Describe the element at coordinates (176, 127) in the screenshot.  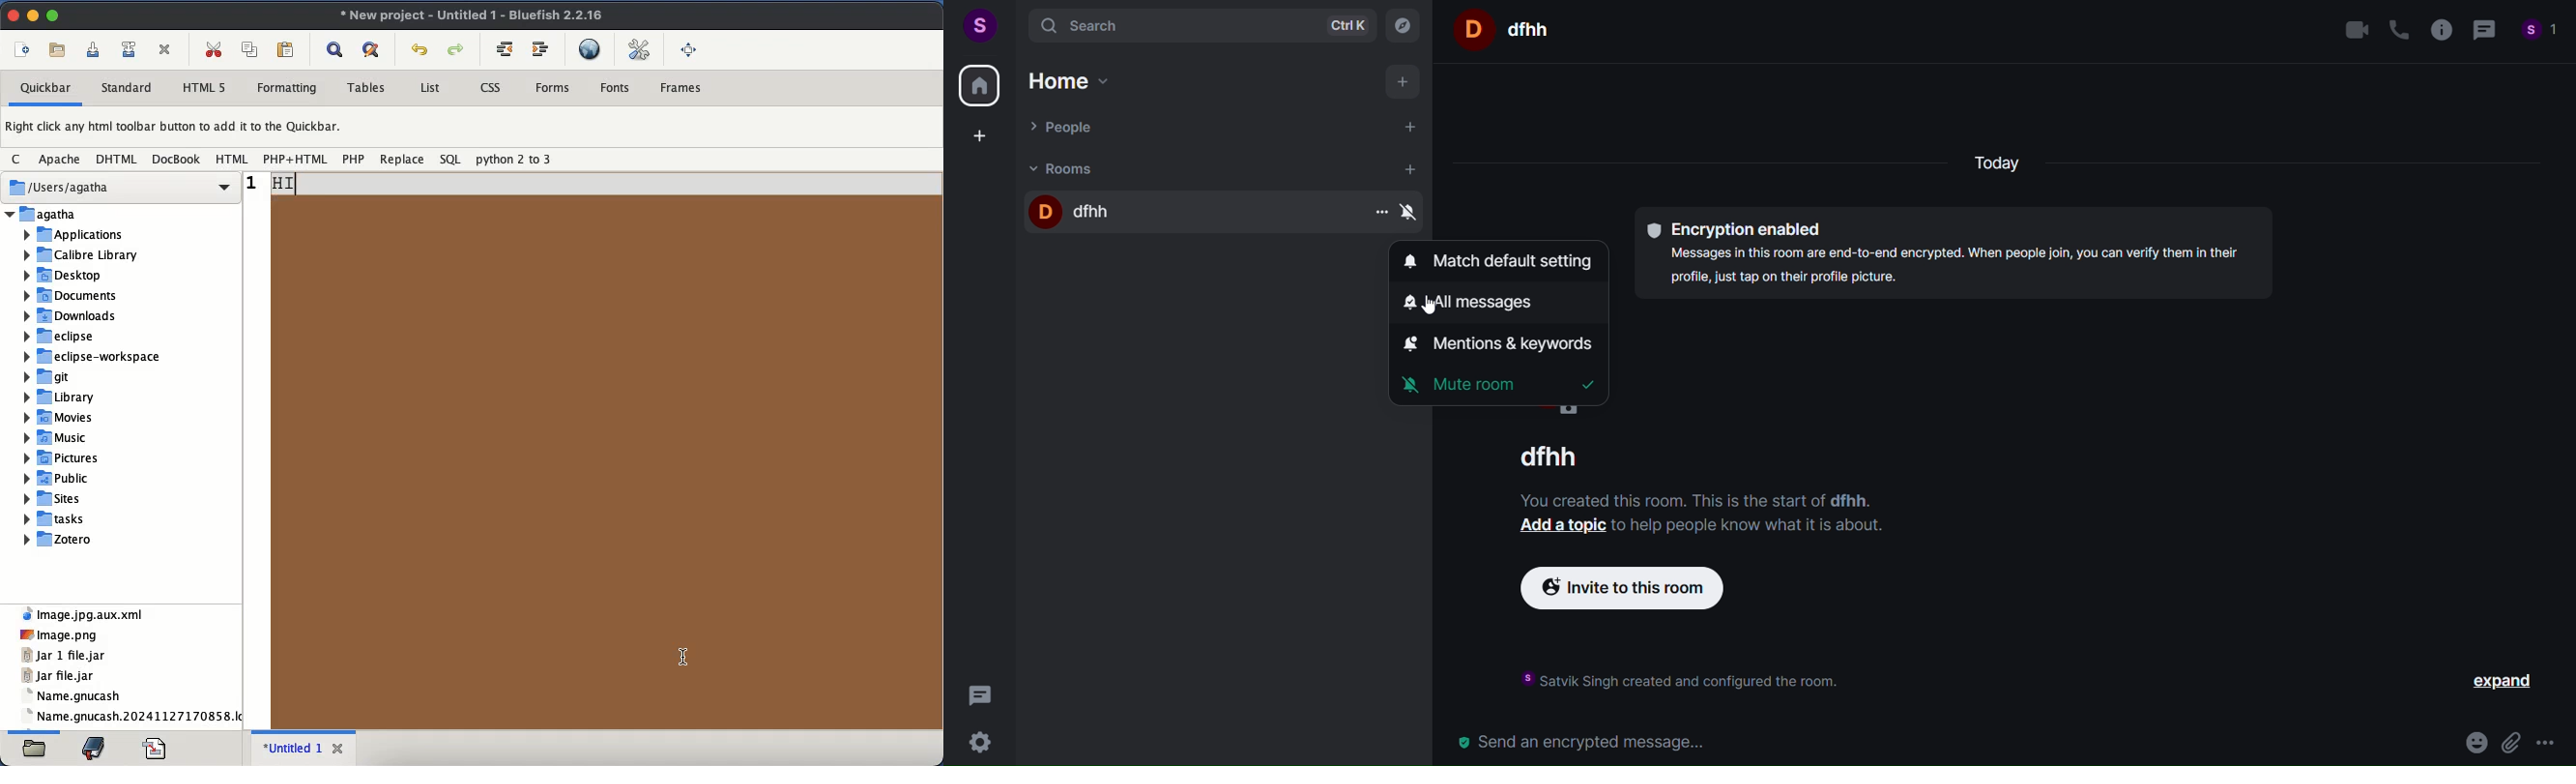
I see `right click any html toolbar button to add it to the quickbar` at that location.